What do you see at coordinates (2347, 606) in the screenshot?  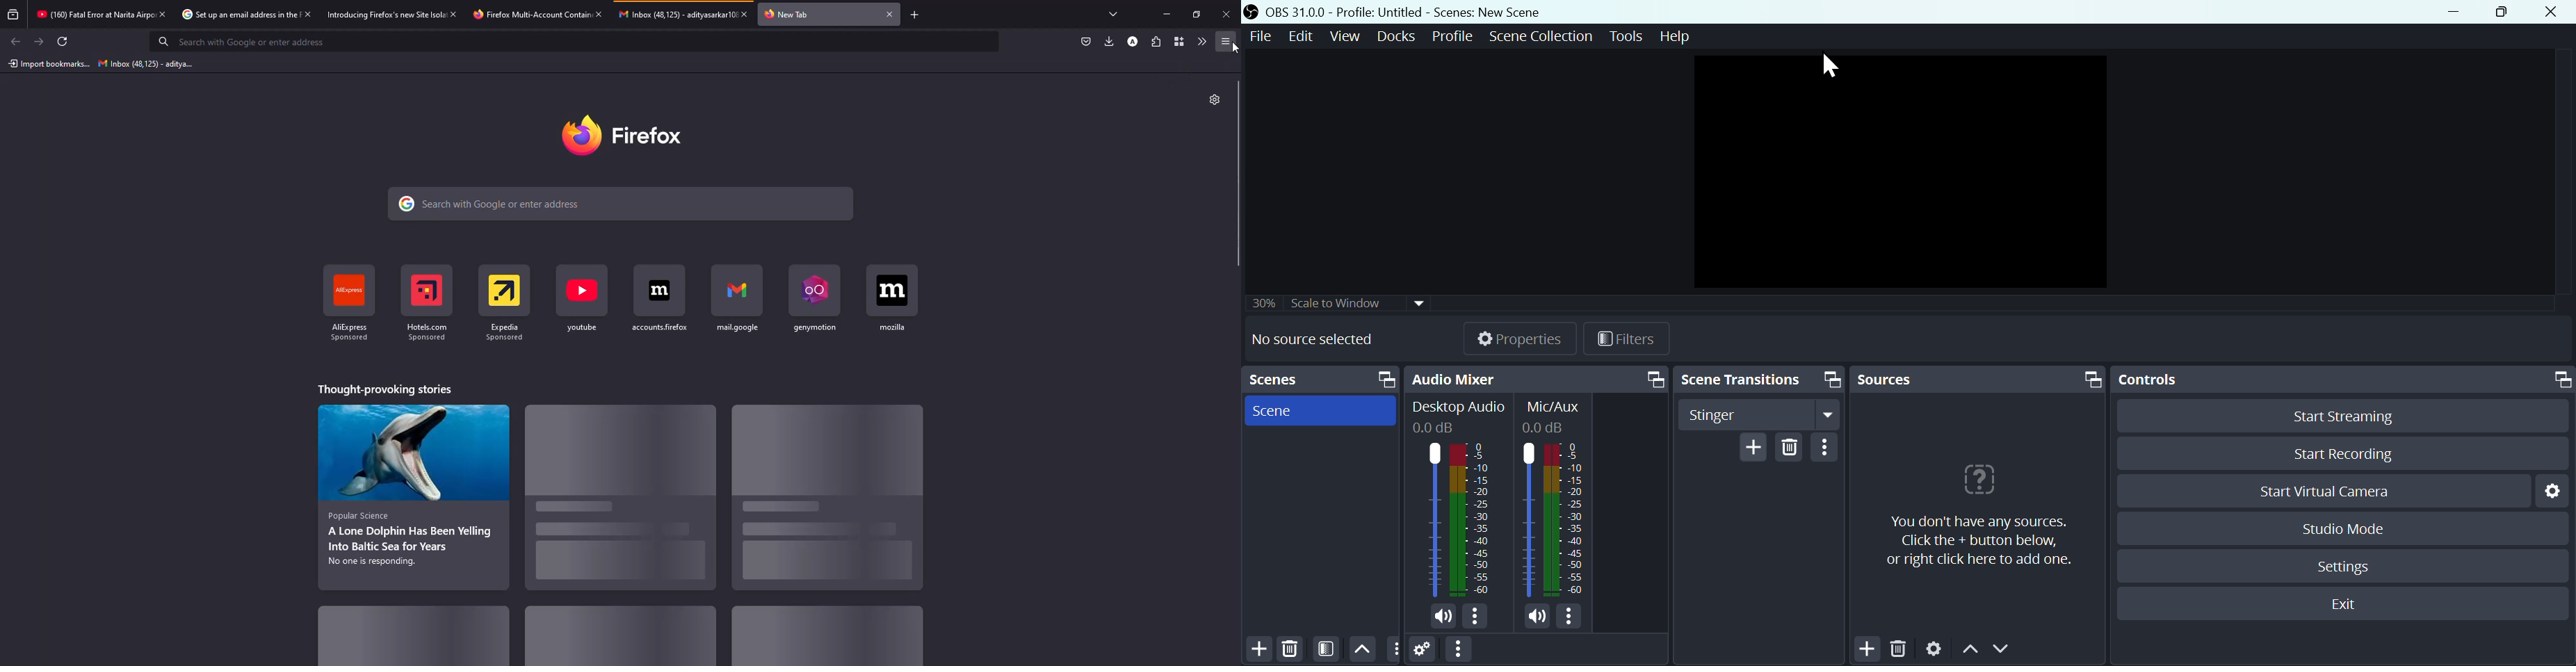 I see `Exit` at bounding box center [2347, 606].